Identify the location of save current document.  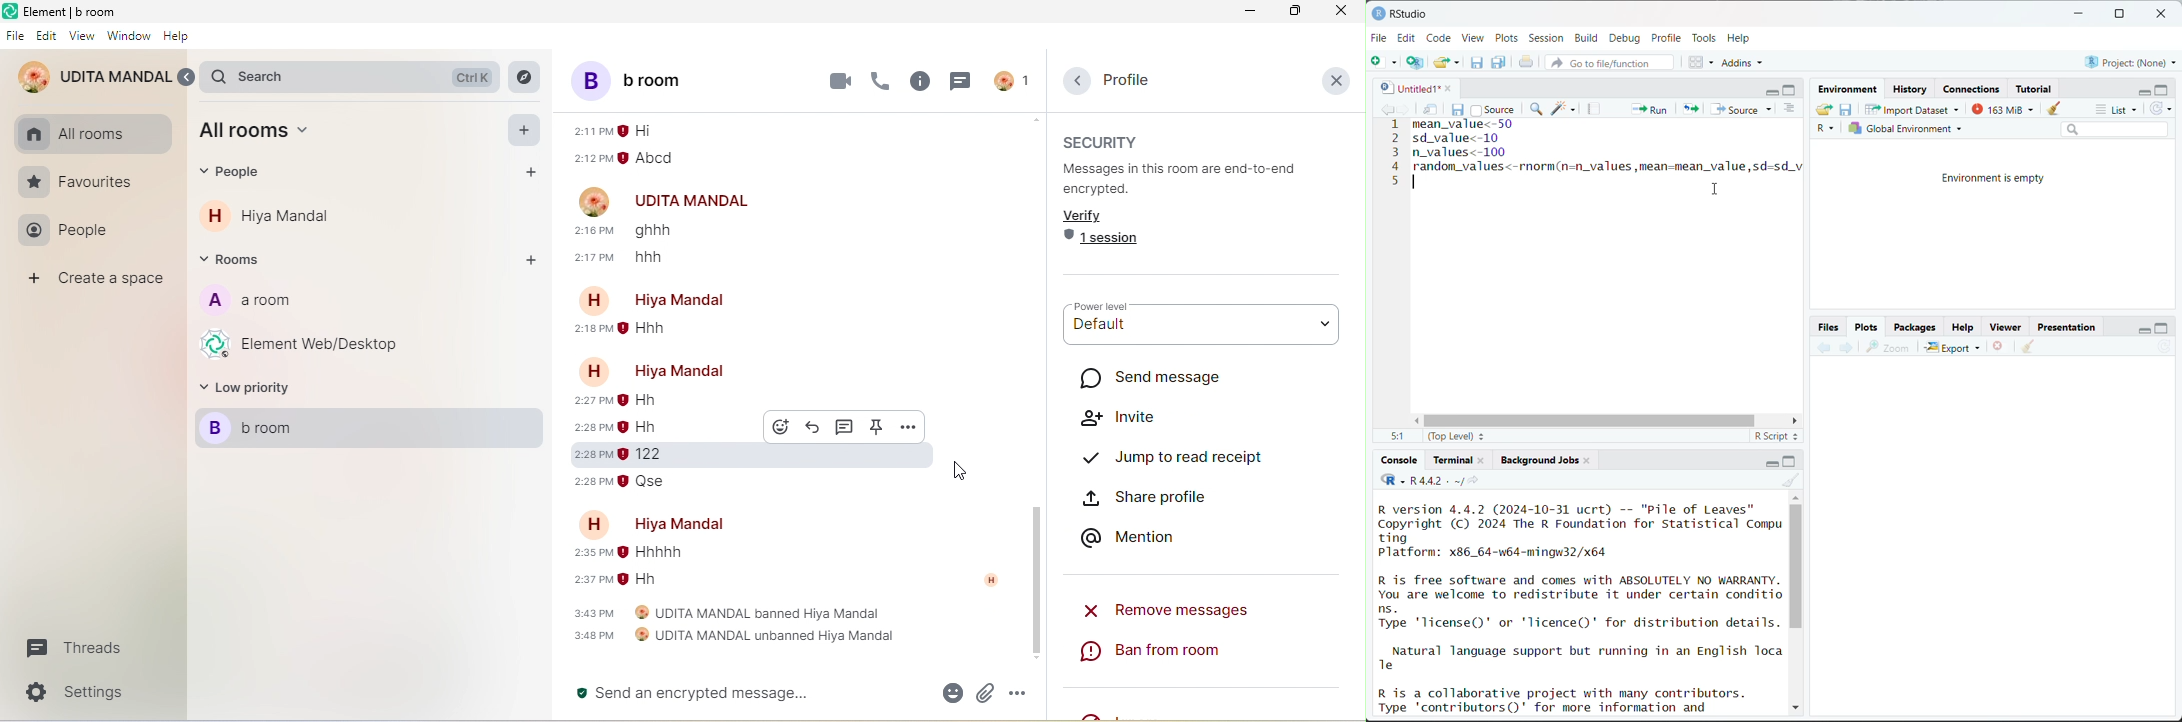
(1459, 108).